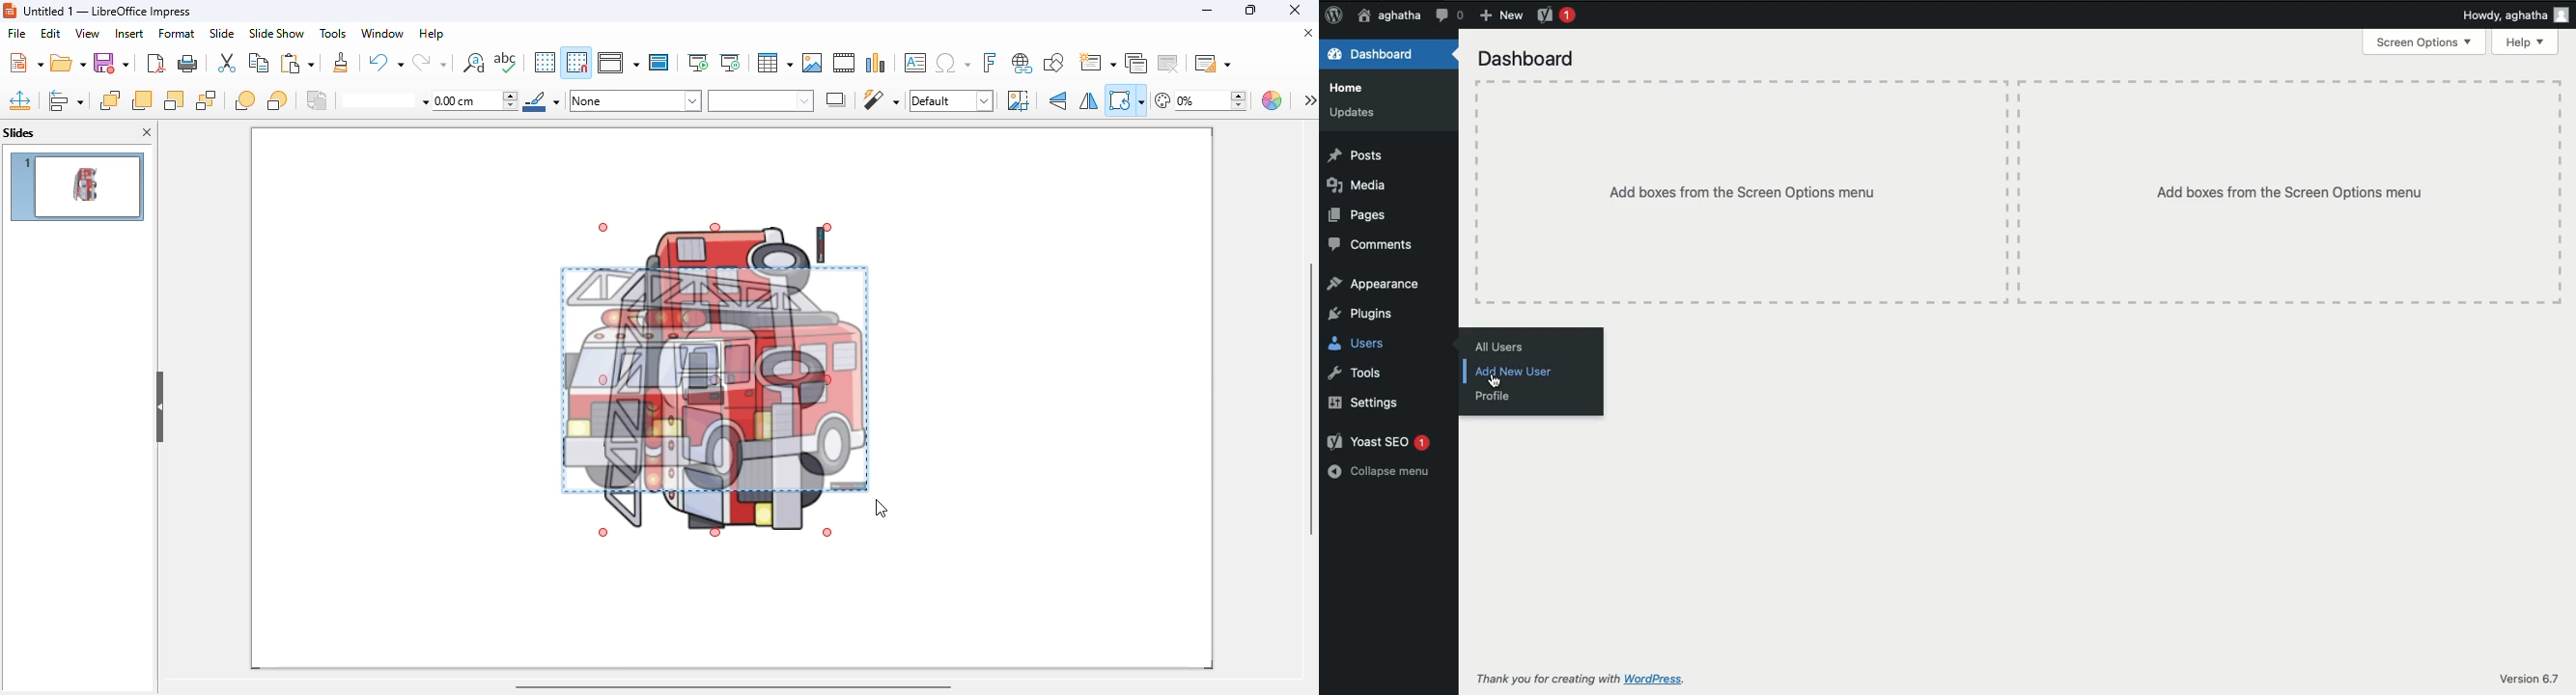 Image resolution: width=2576 pixels, height=700 pixels. What do you see at coordinates (227, 63) in the screenshot?
I see `cut` at bounding box center [227, 63].